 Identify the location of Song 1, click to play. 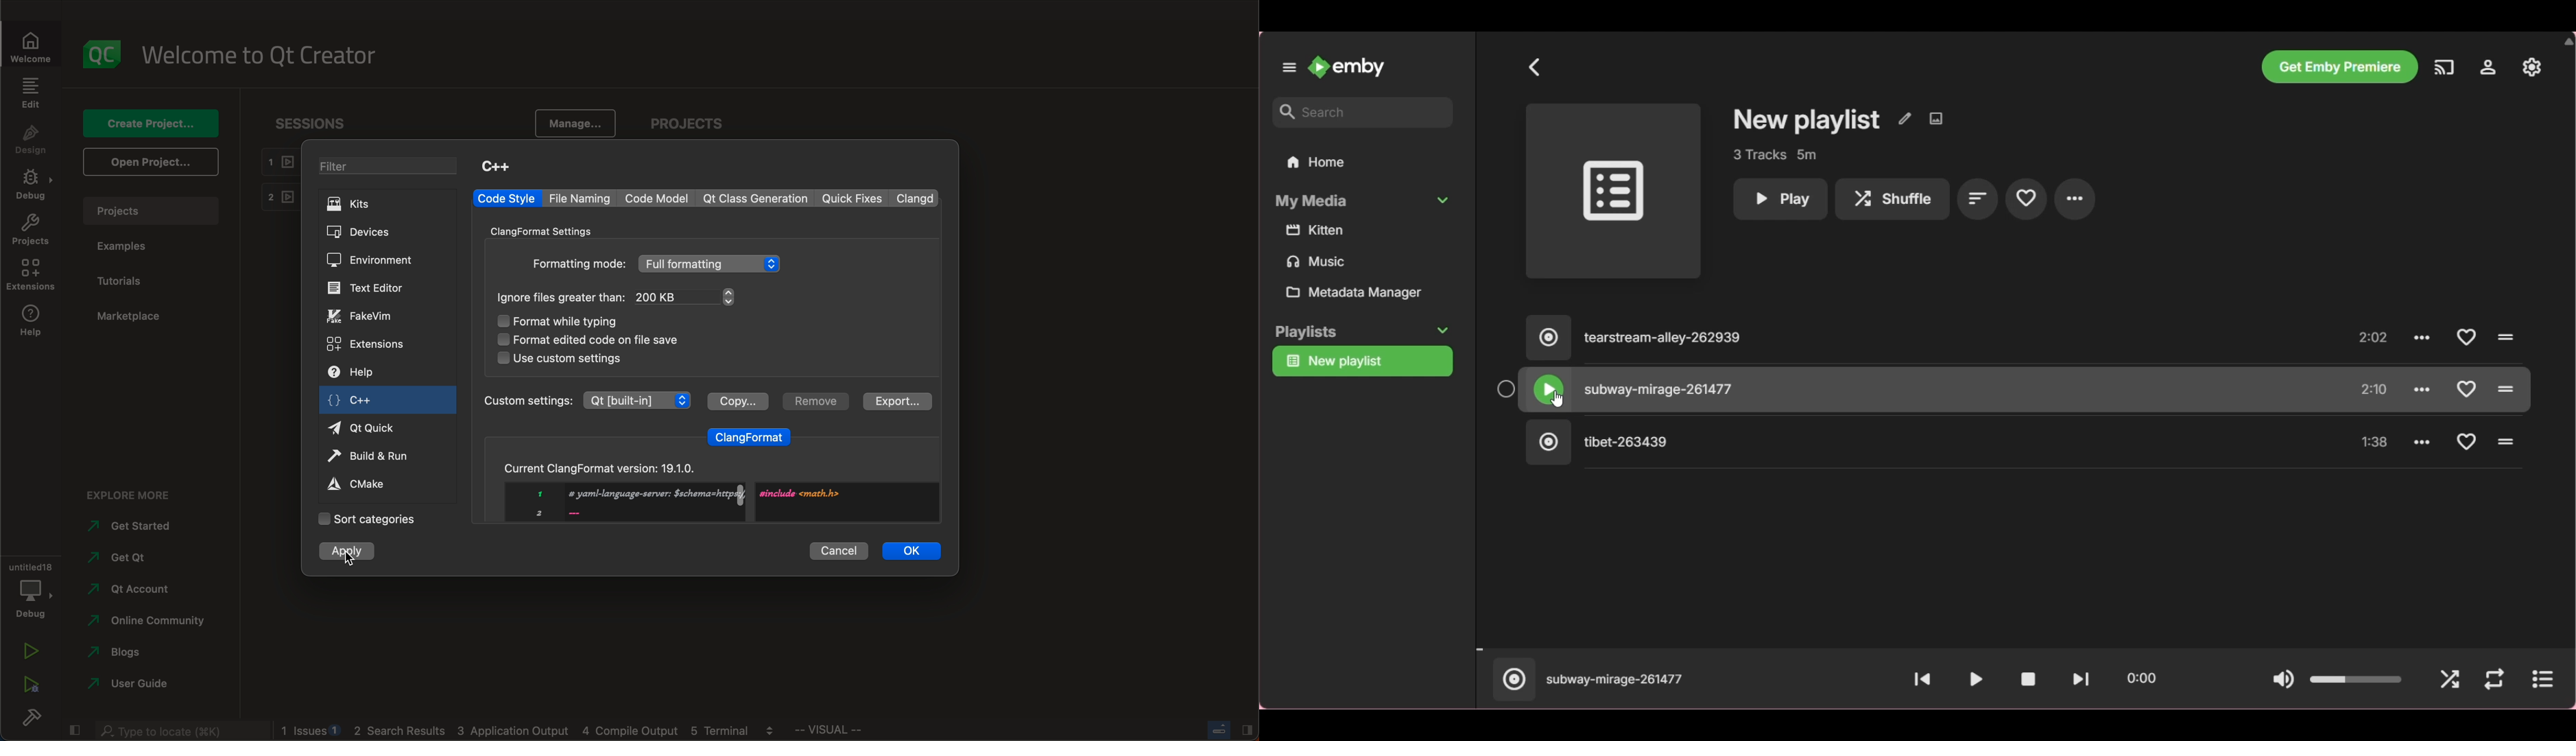
(1911, 339).